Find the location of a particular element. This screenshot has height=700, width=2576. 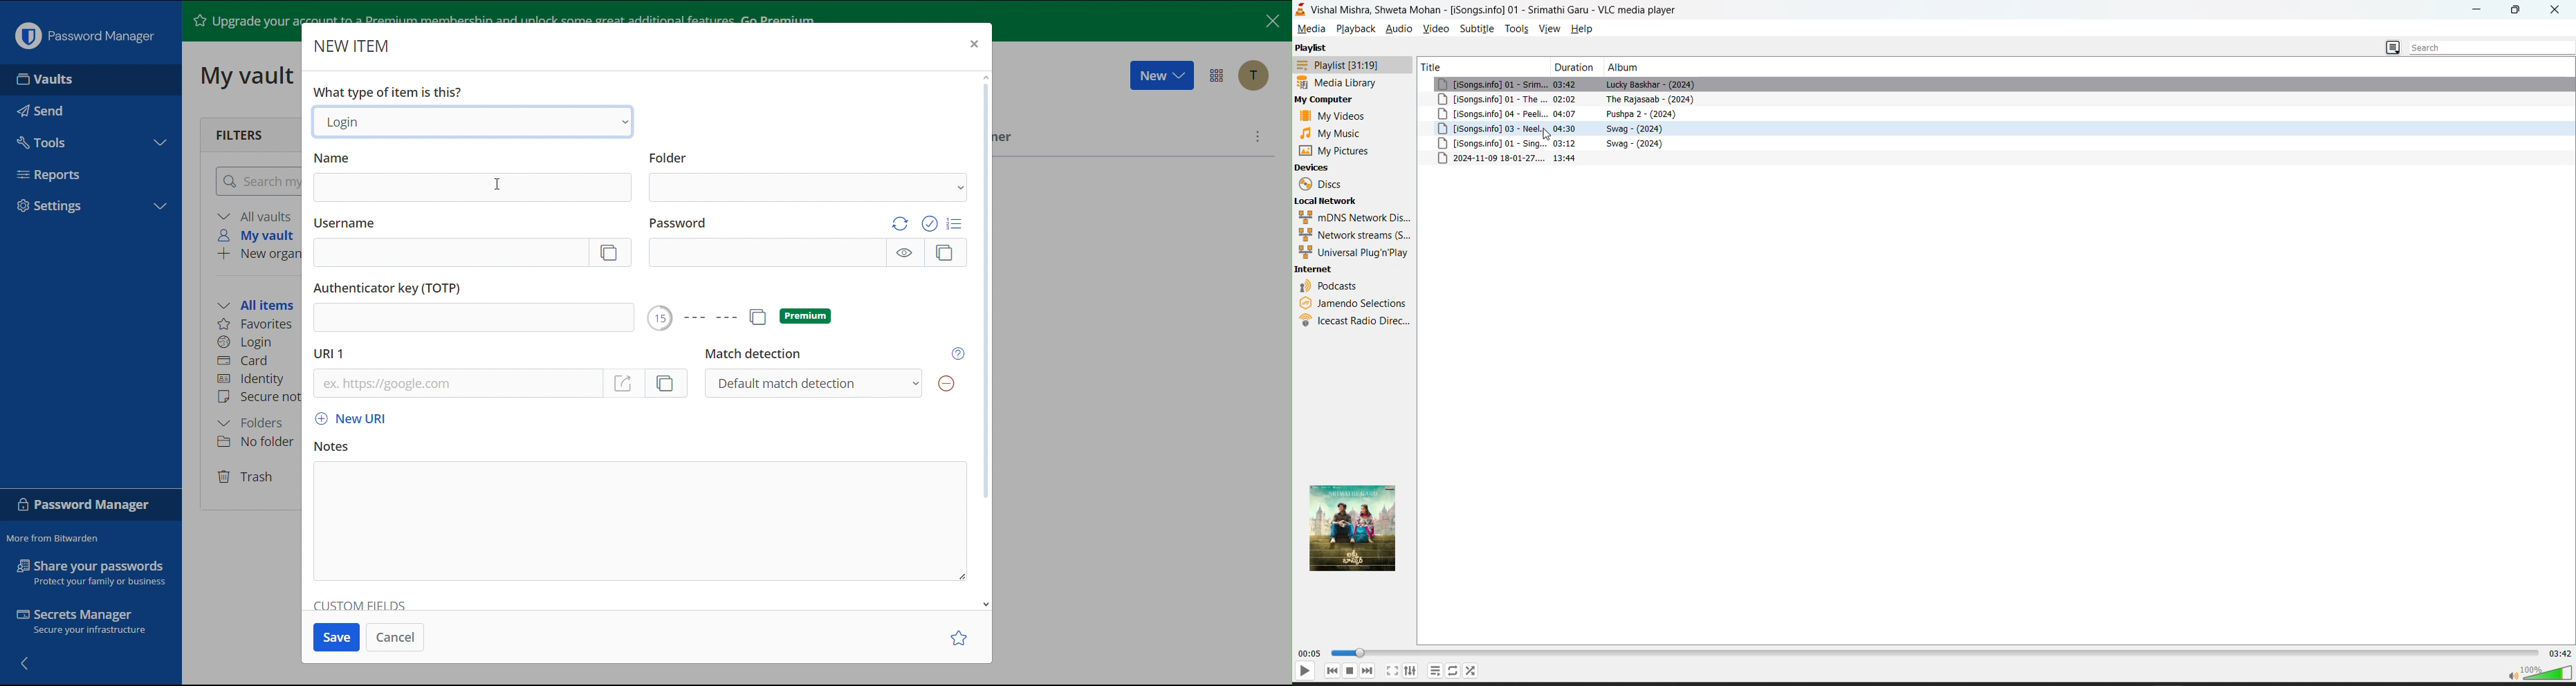

Cancel is located at coordinates (396, 636).